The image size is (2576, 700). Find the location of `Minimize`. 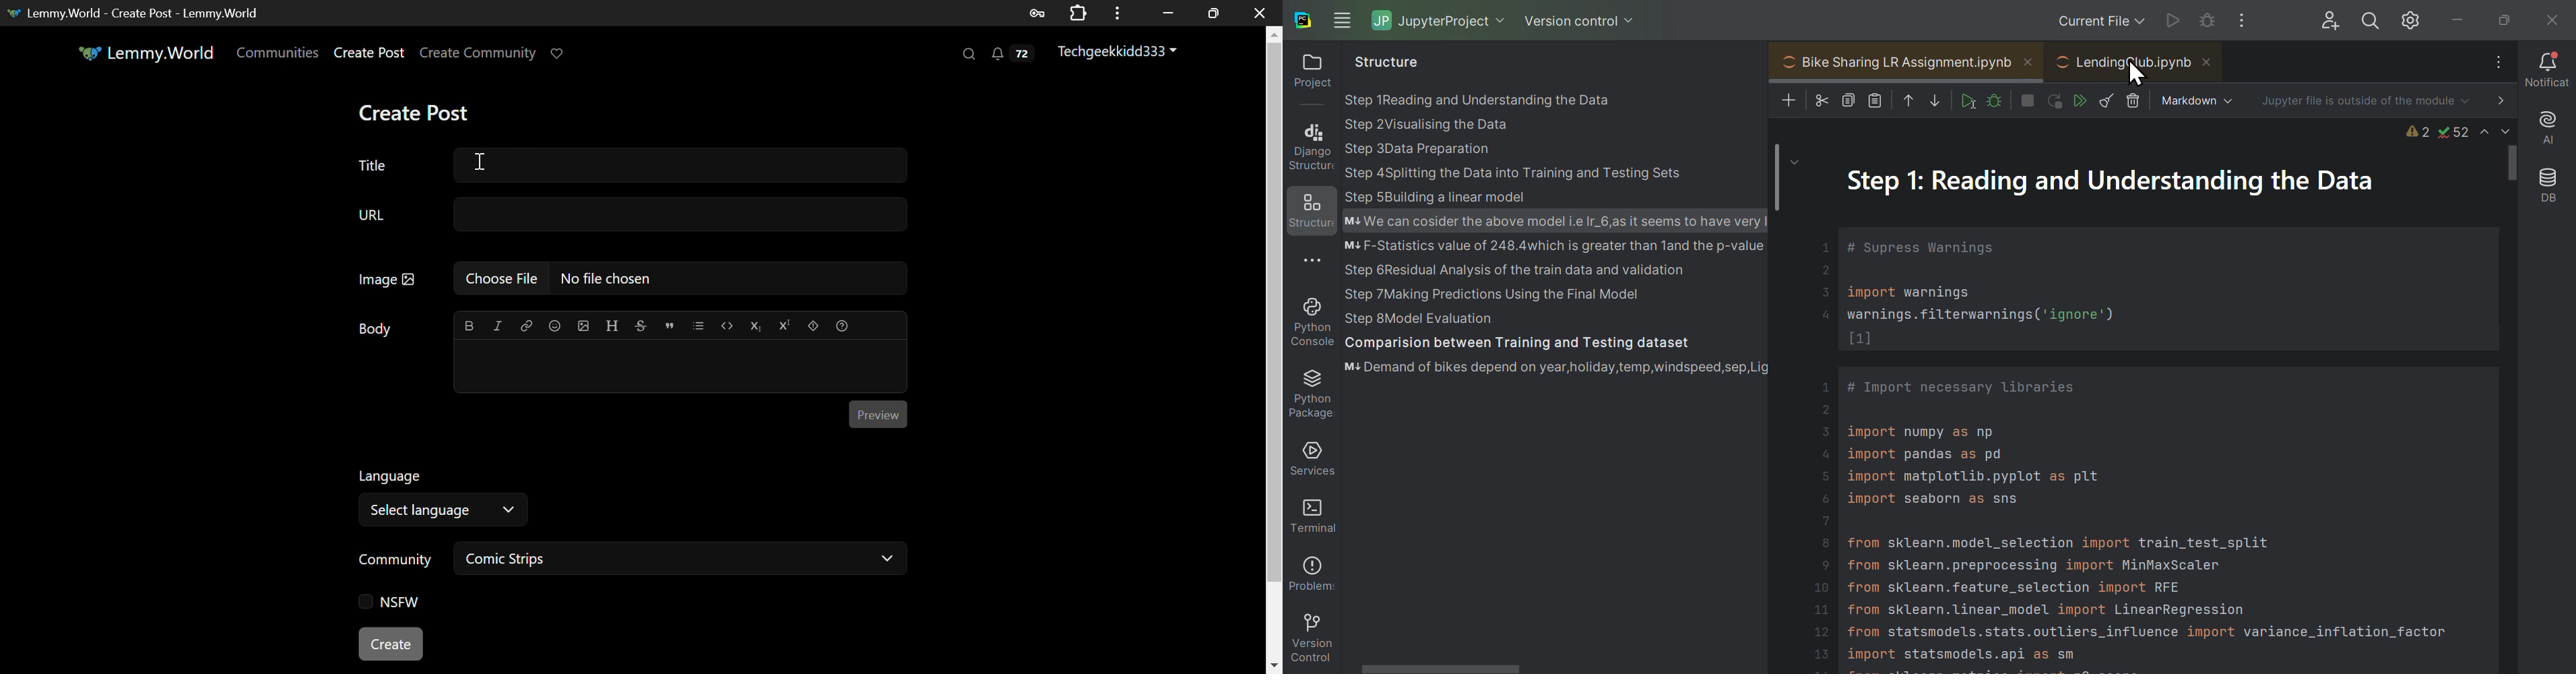

Minimize is located at coordinates (1216, 13).